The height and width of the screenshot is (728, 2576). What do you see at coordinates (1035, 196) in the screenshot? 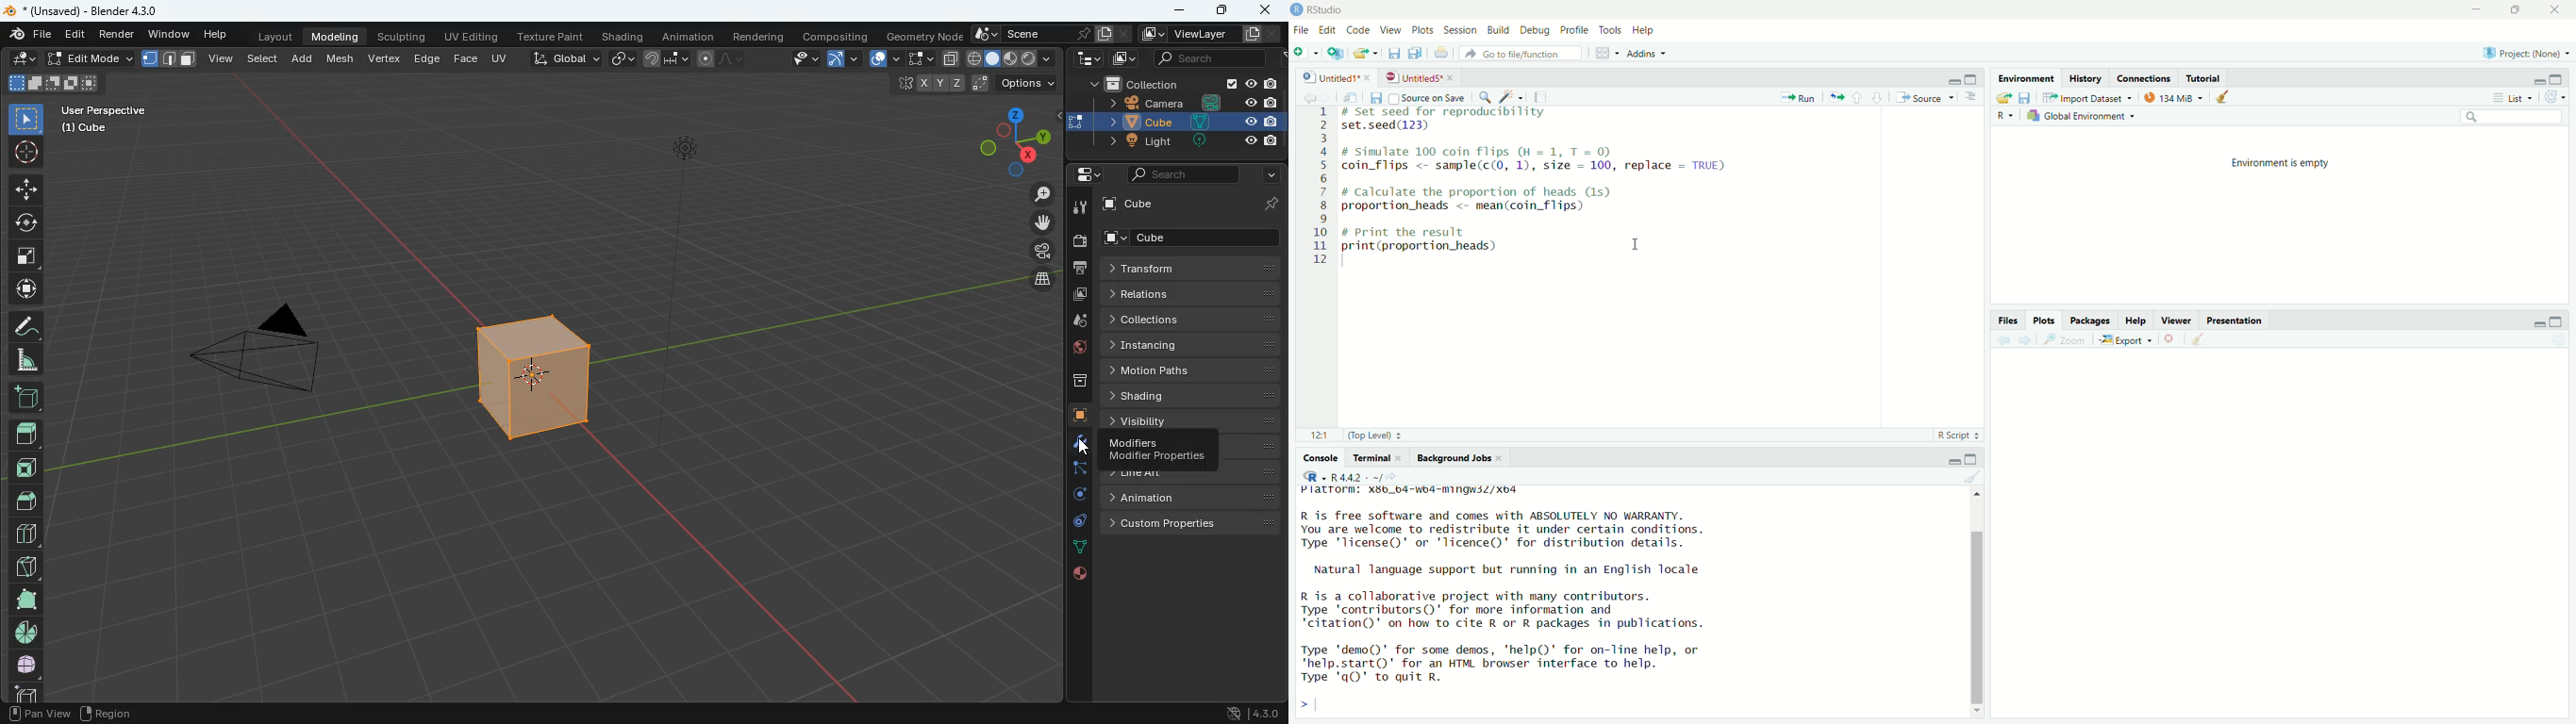
I see `zoom` at bounding box center [1035, 196].